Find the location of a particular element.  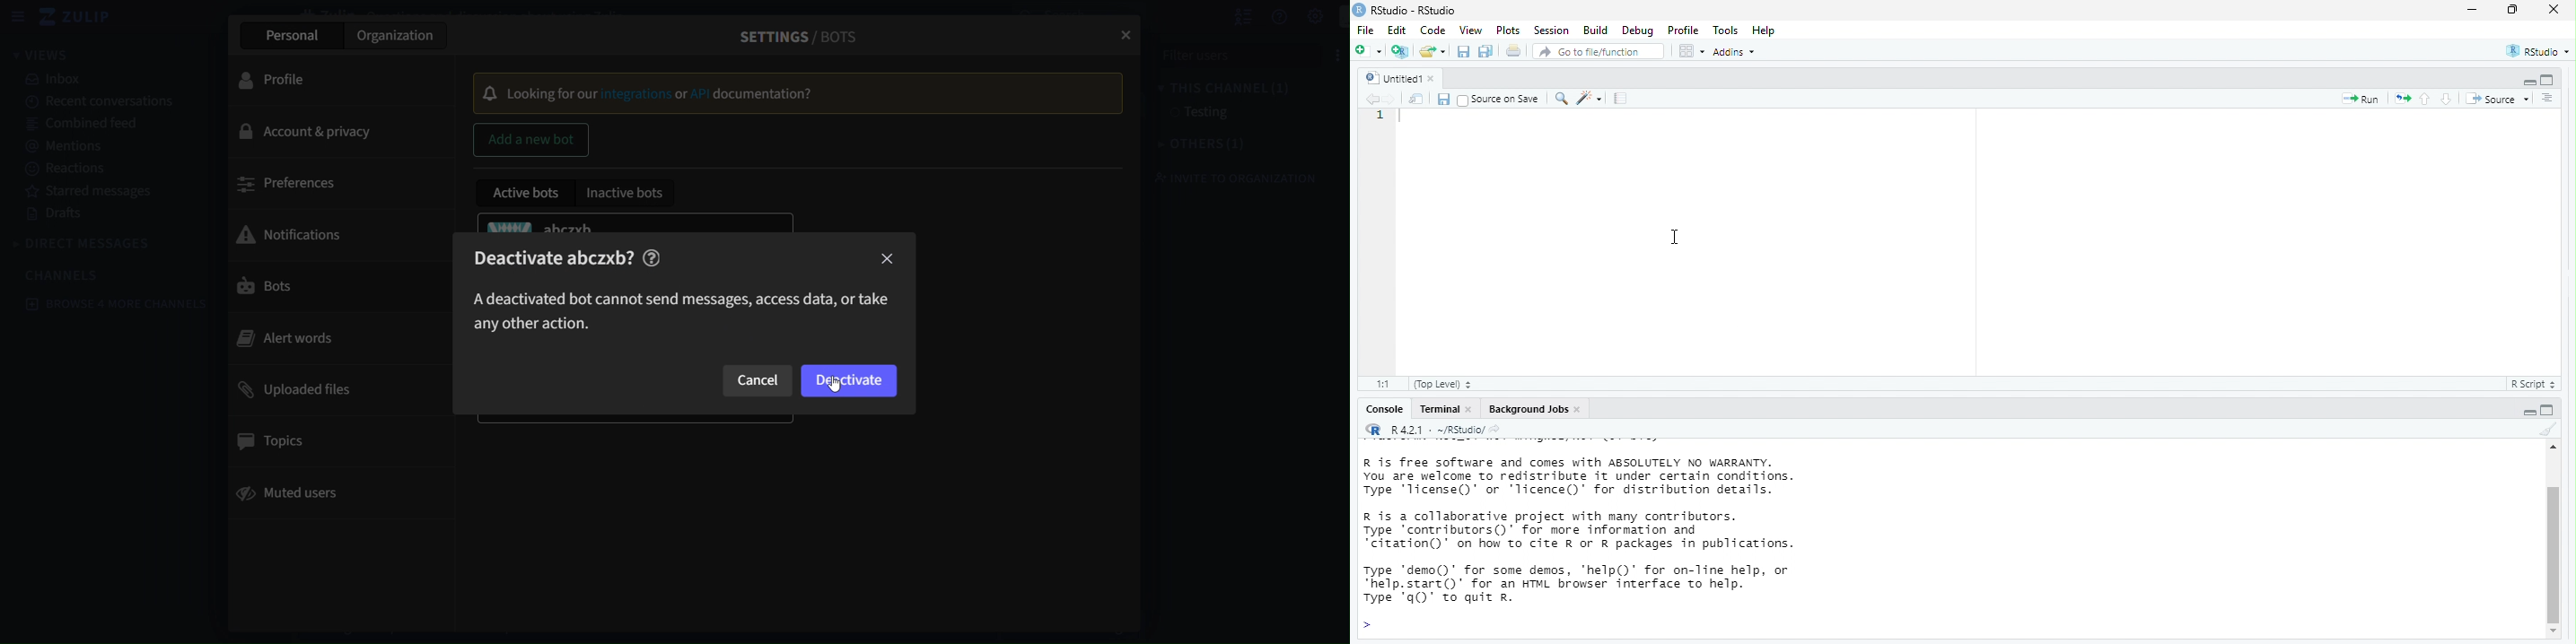

typing cursor is located at coordinates (1406, 117).